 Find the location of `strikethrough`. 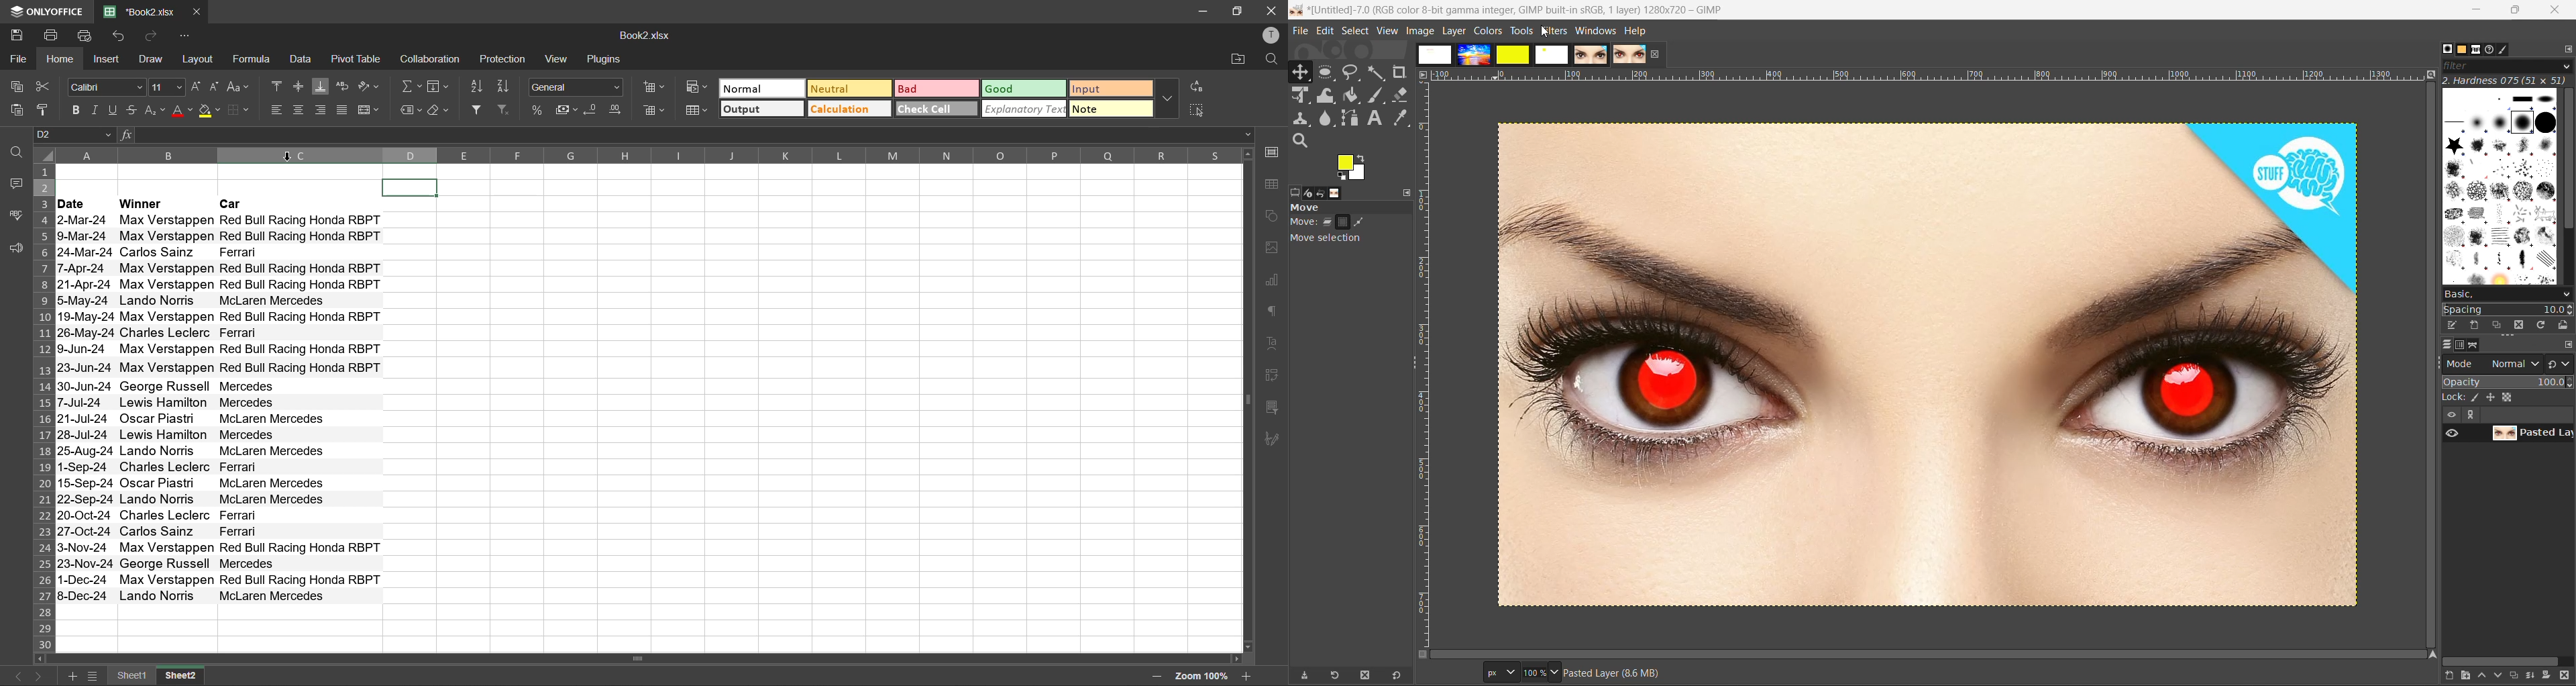

strikethrough is located at coordinates (134, 109).